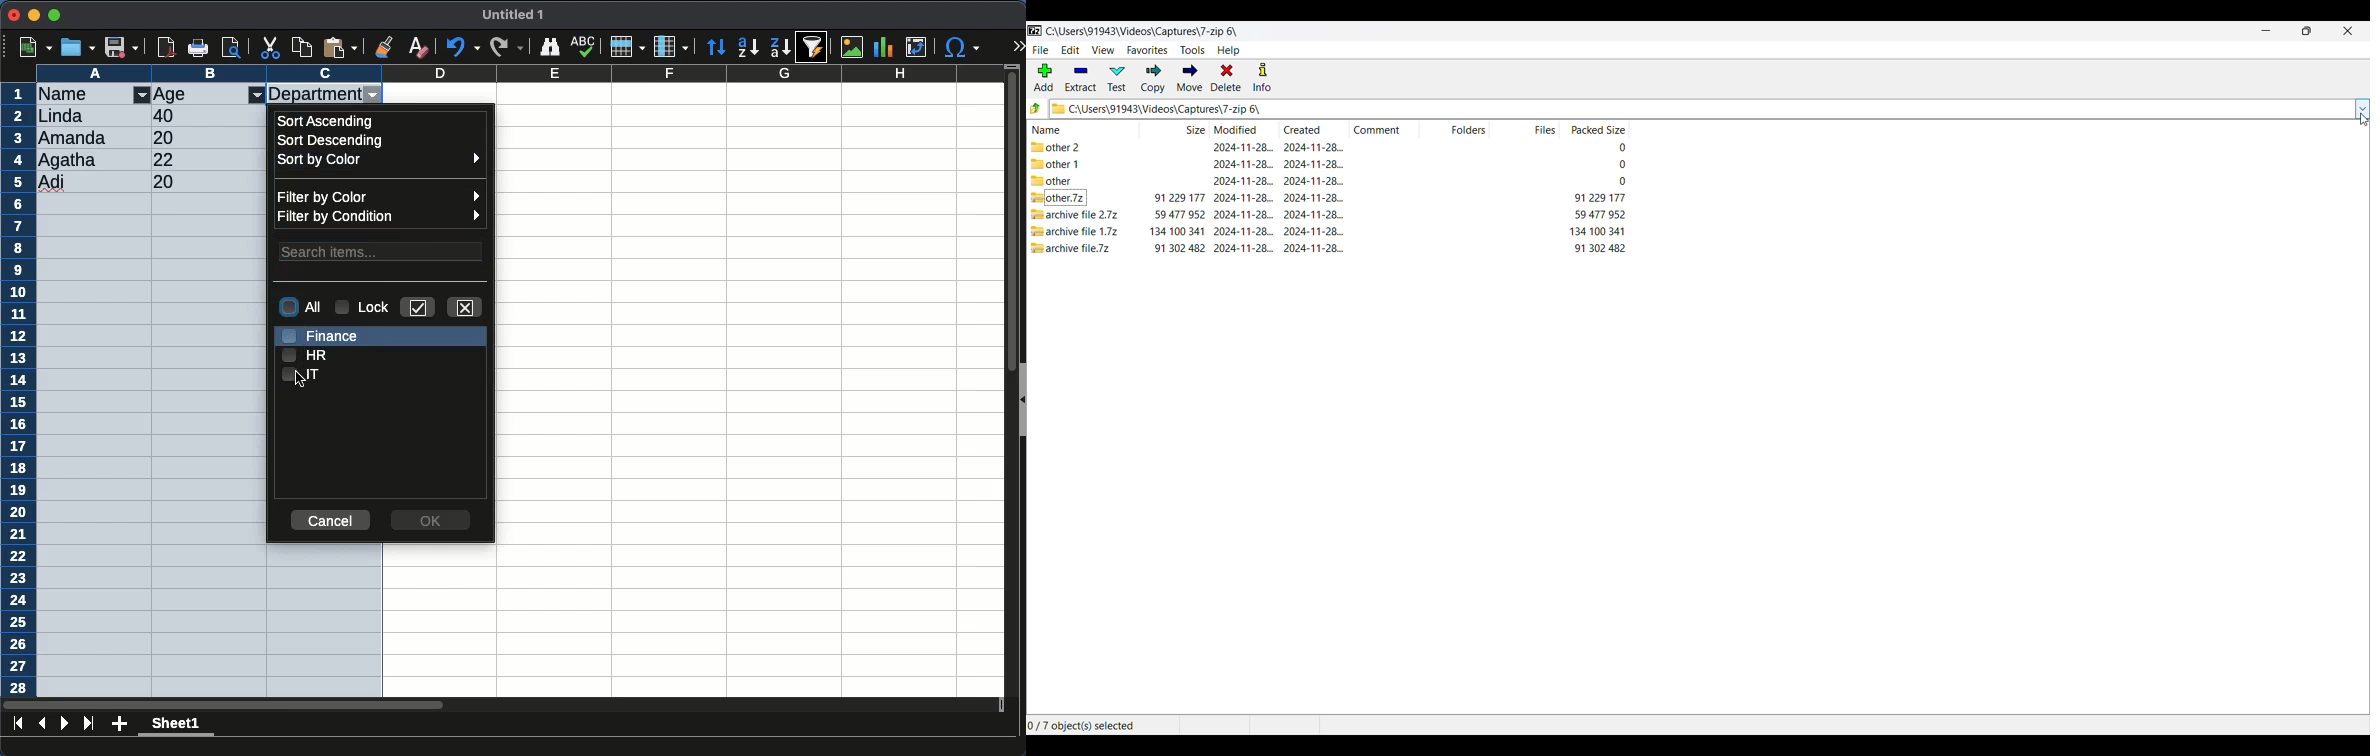  Describe the element at coordinates (1073, 146) in the screenshot. I see `folder` at that location.